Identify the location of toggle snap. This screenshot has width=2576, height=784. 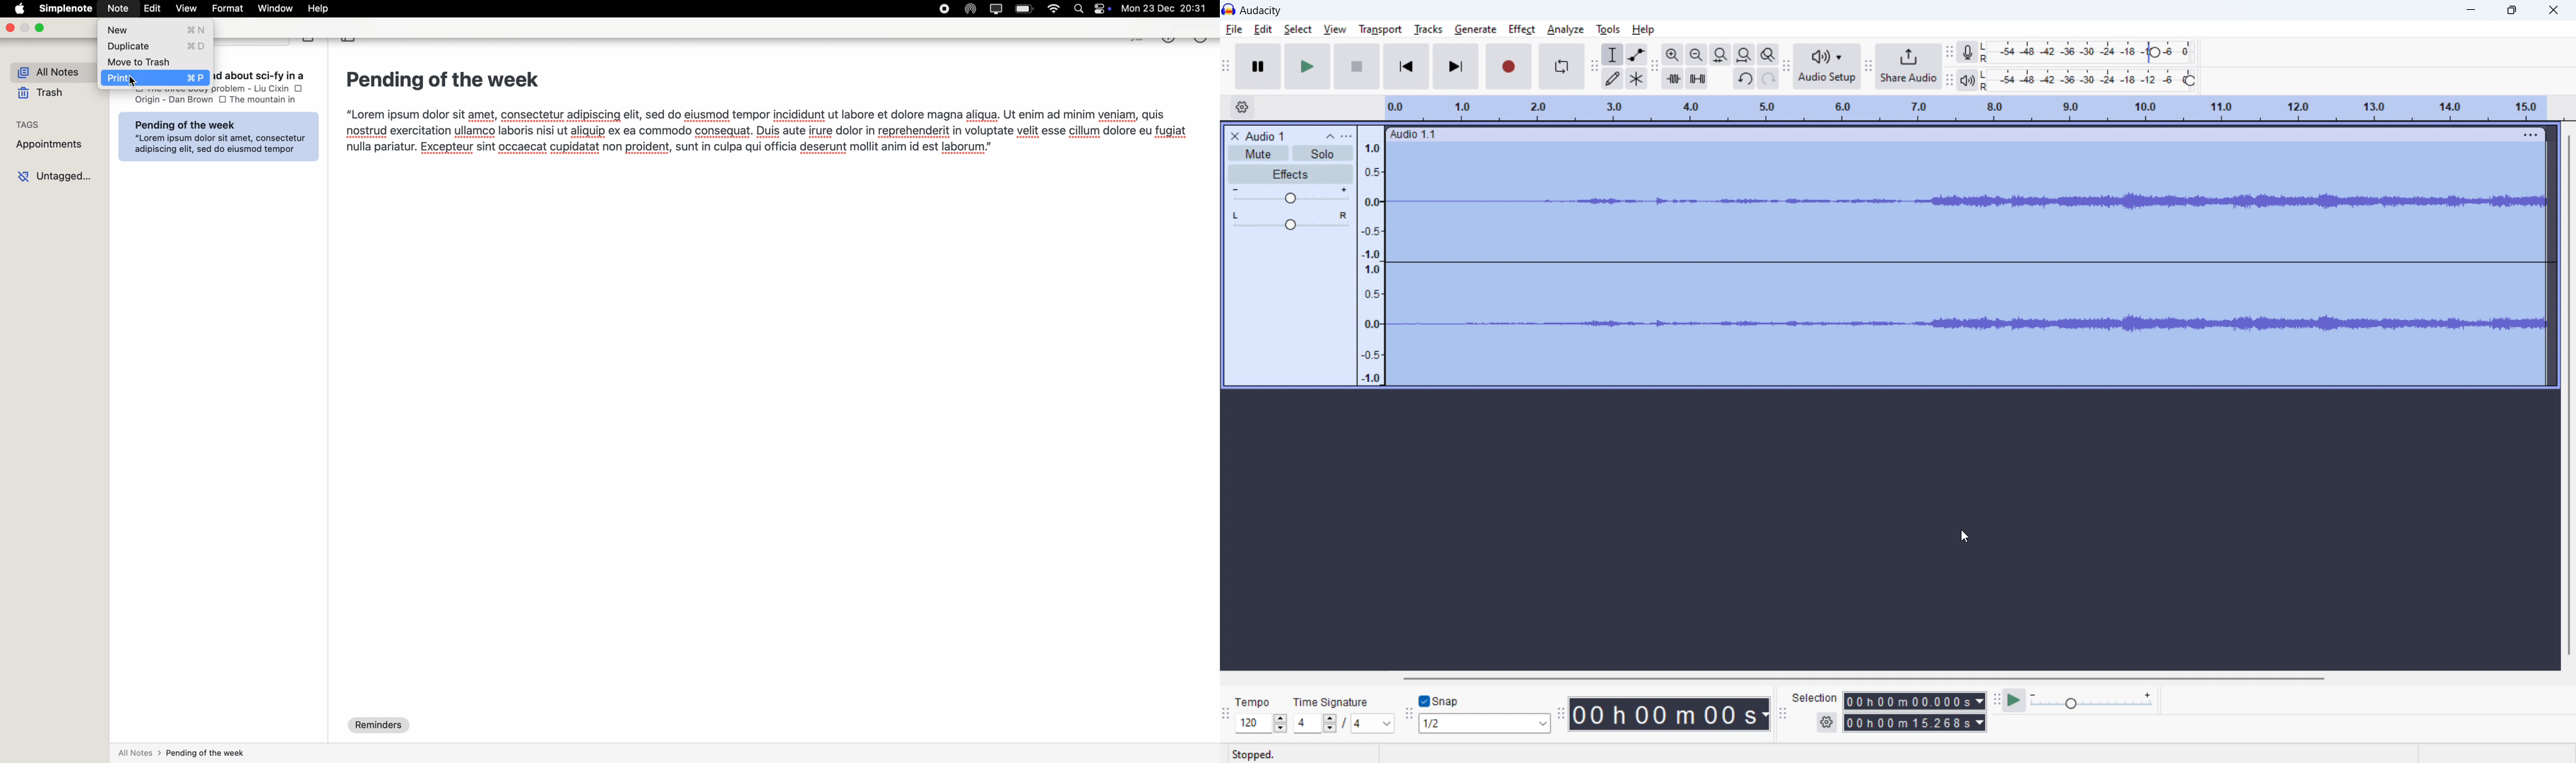
(1439, 700).